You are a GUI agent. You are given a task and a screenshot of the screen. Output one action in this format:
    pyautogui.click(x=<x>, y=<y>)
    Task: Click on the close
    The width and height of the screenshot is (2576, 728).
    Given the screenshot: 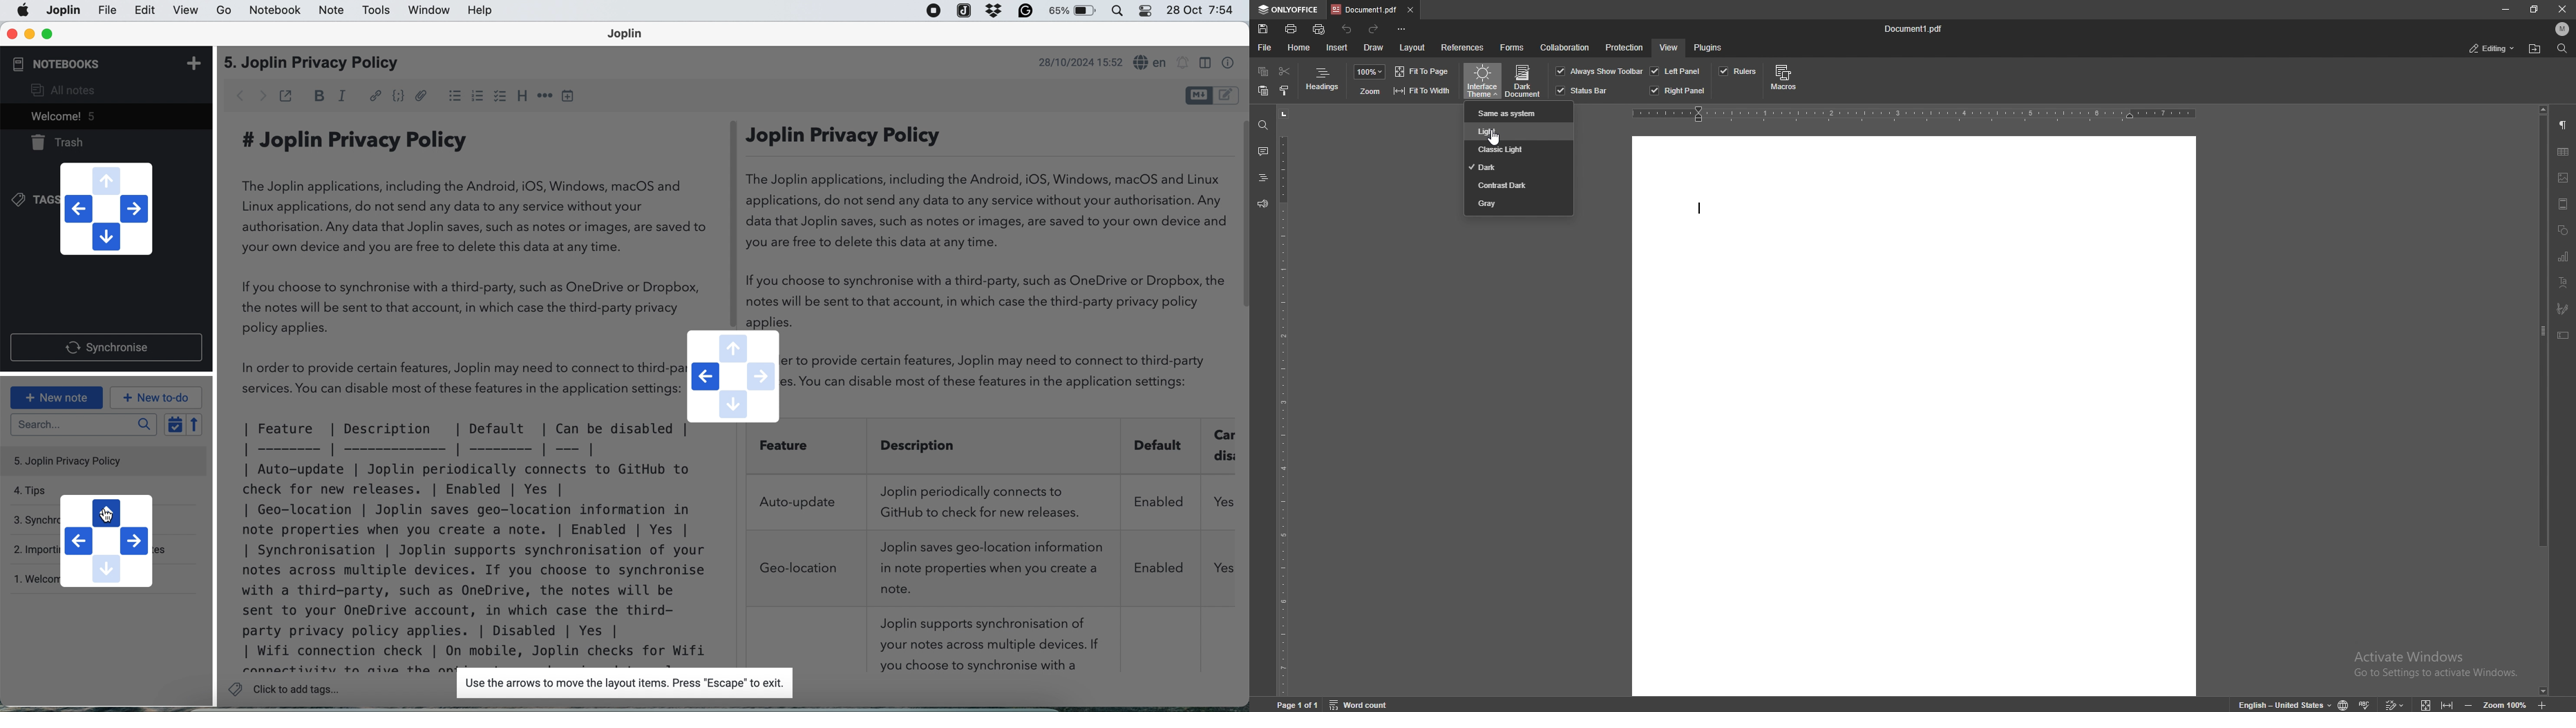 What is the action you would take?
    pyautogui.click(x=11, y=34)
    